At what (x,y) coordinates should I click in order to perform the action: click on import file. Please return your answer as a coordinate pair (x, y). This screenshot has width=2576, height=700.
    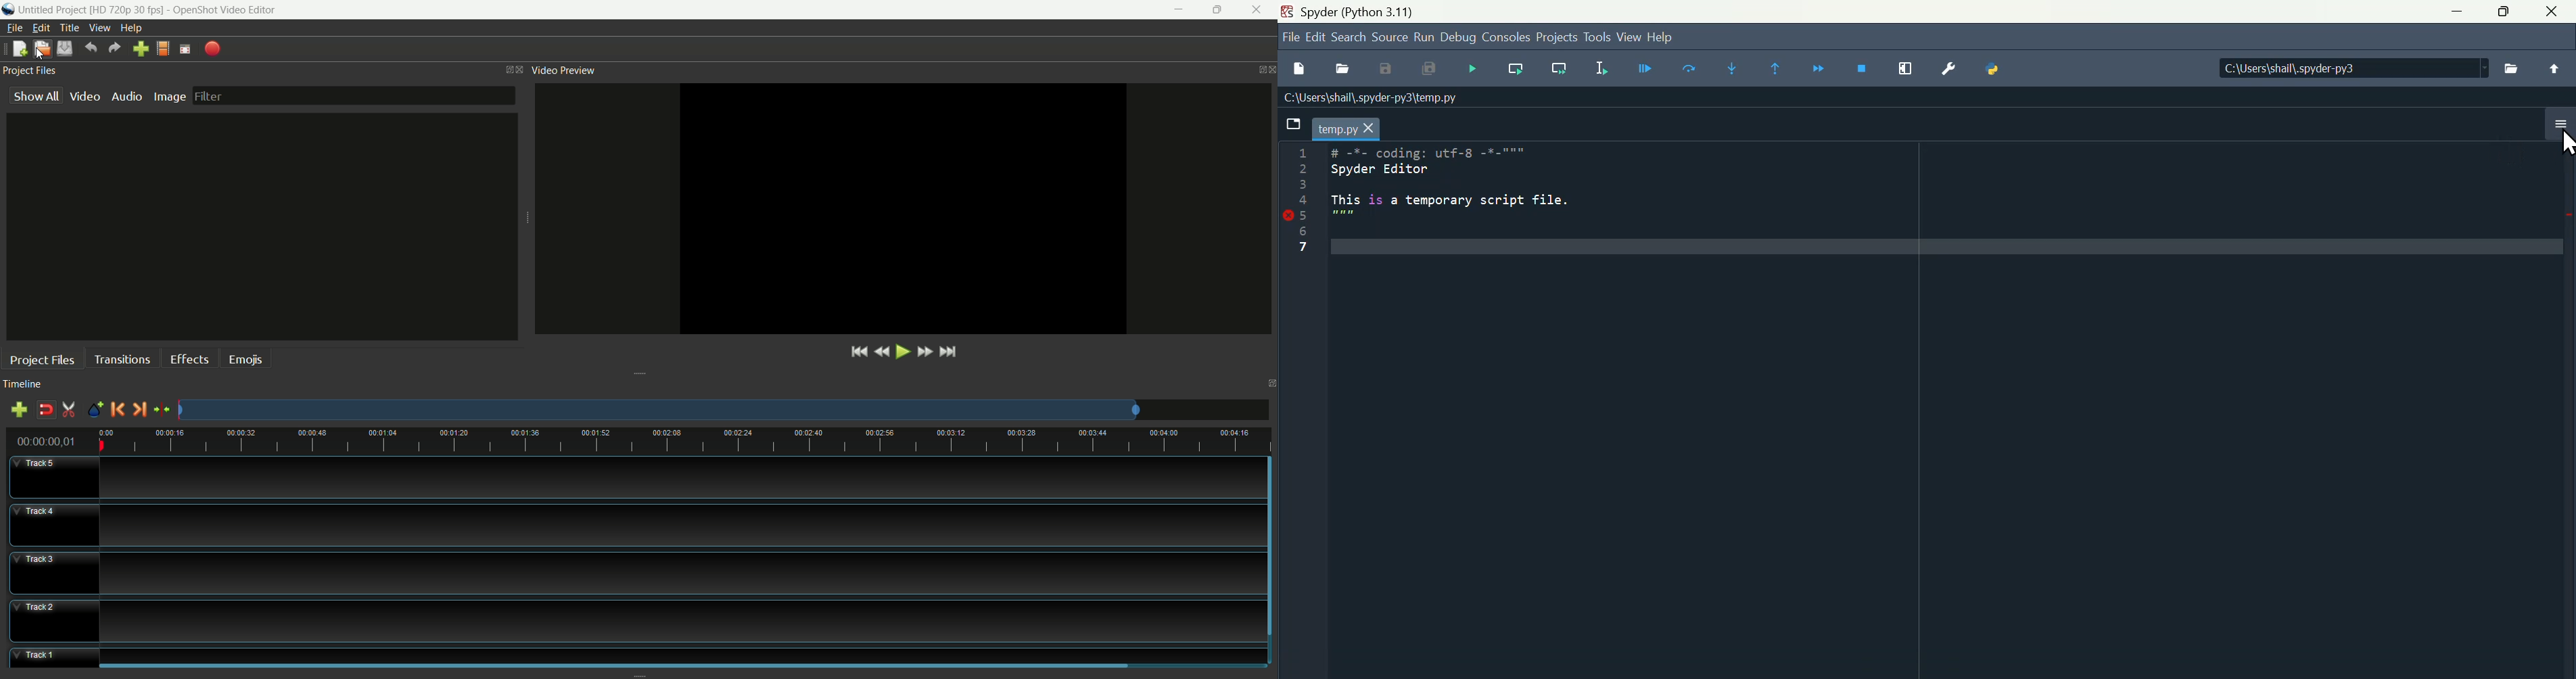
    Looking at the image, I should click on (138, 49).